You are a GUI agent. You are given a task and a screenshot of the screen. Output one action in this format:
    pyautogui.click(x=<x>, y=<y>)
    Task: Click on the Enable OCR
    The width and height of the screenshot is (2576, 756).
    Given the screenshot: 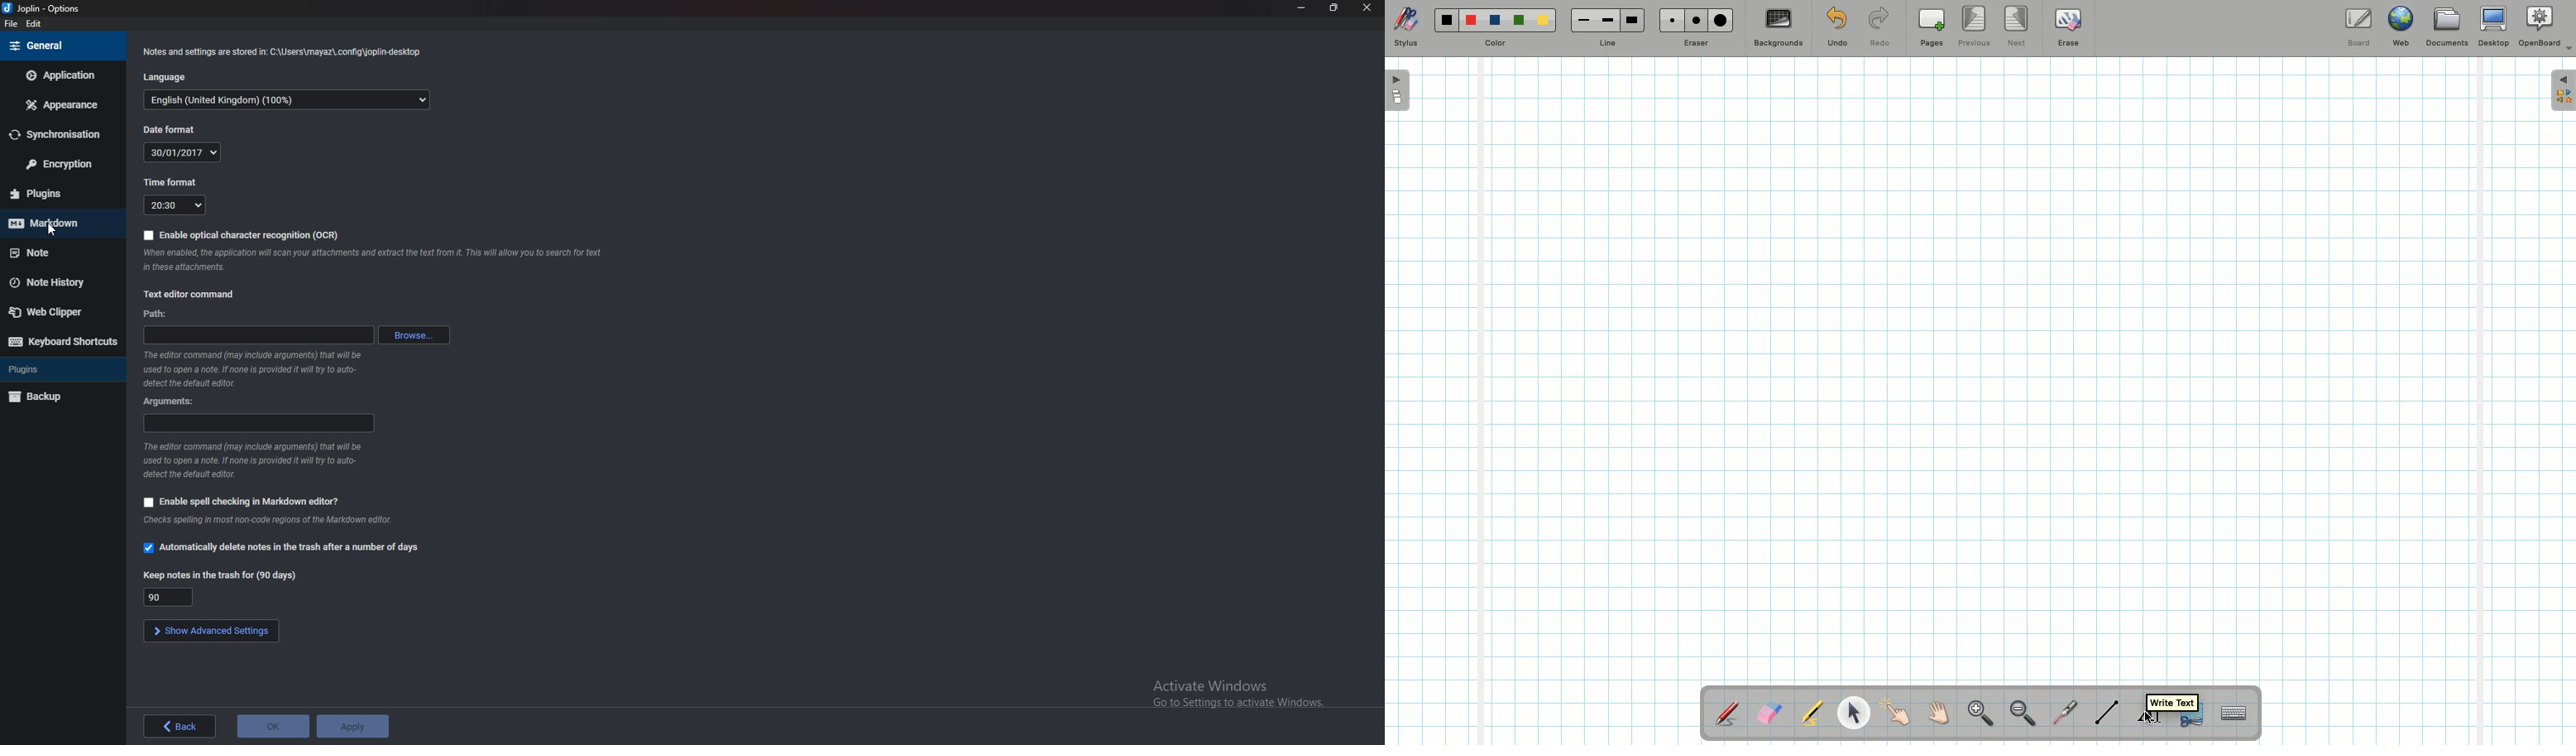 What is the action you would take?
    pyautogui.click(x=240, y=234)
    